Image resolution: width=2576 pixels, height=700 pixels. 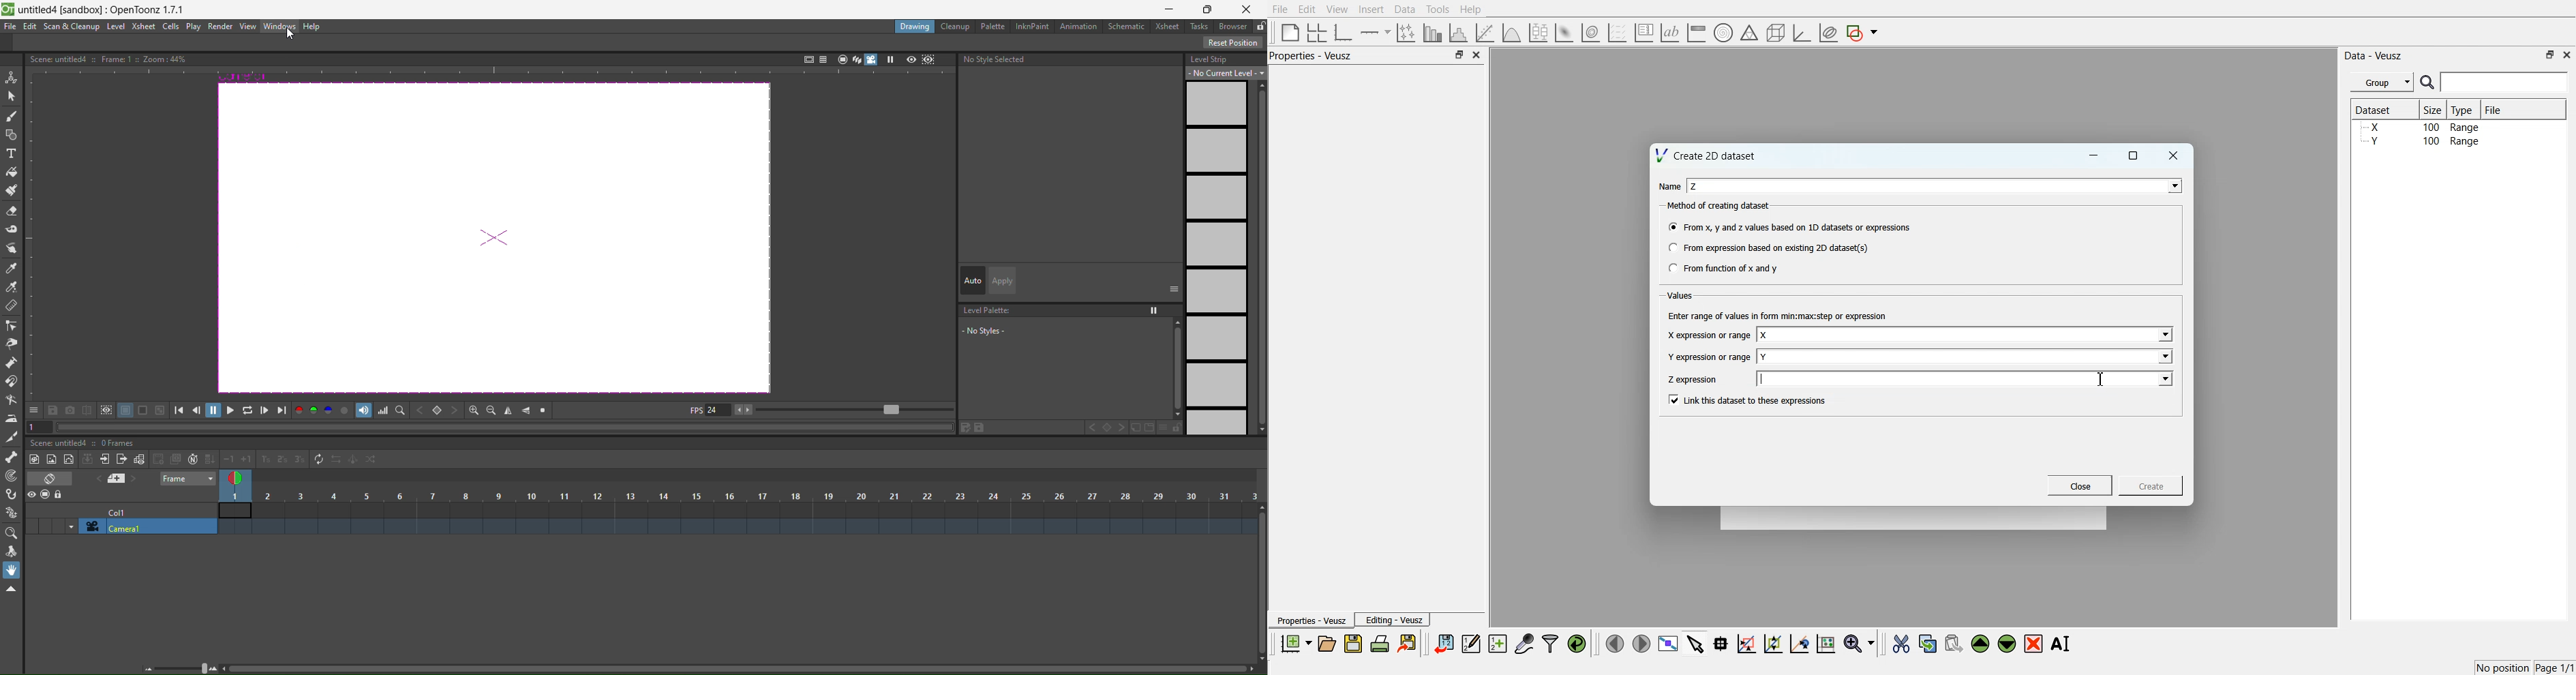 What do you see at coordinates (1130, 27) in the screenshot?
I see `schematic` at bounding box center [1130, 27].